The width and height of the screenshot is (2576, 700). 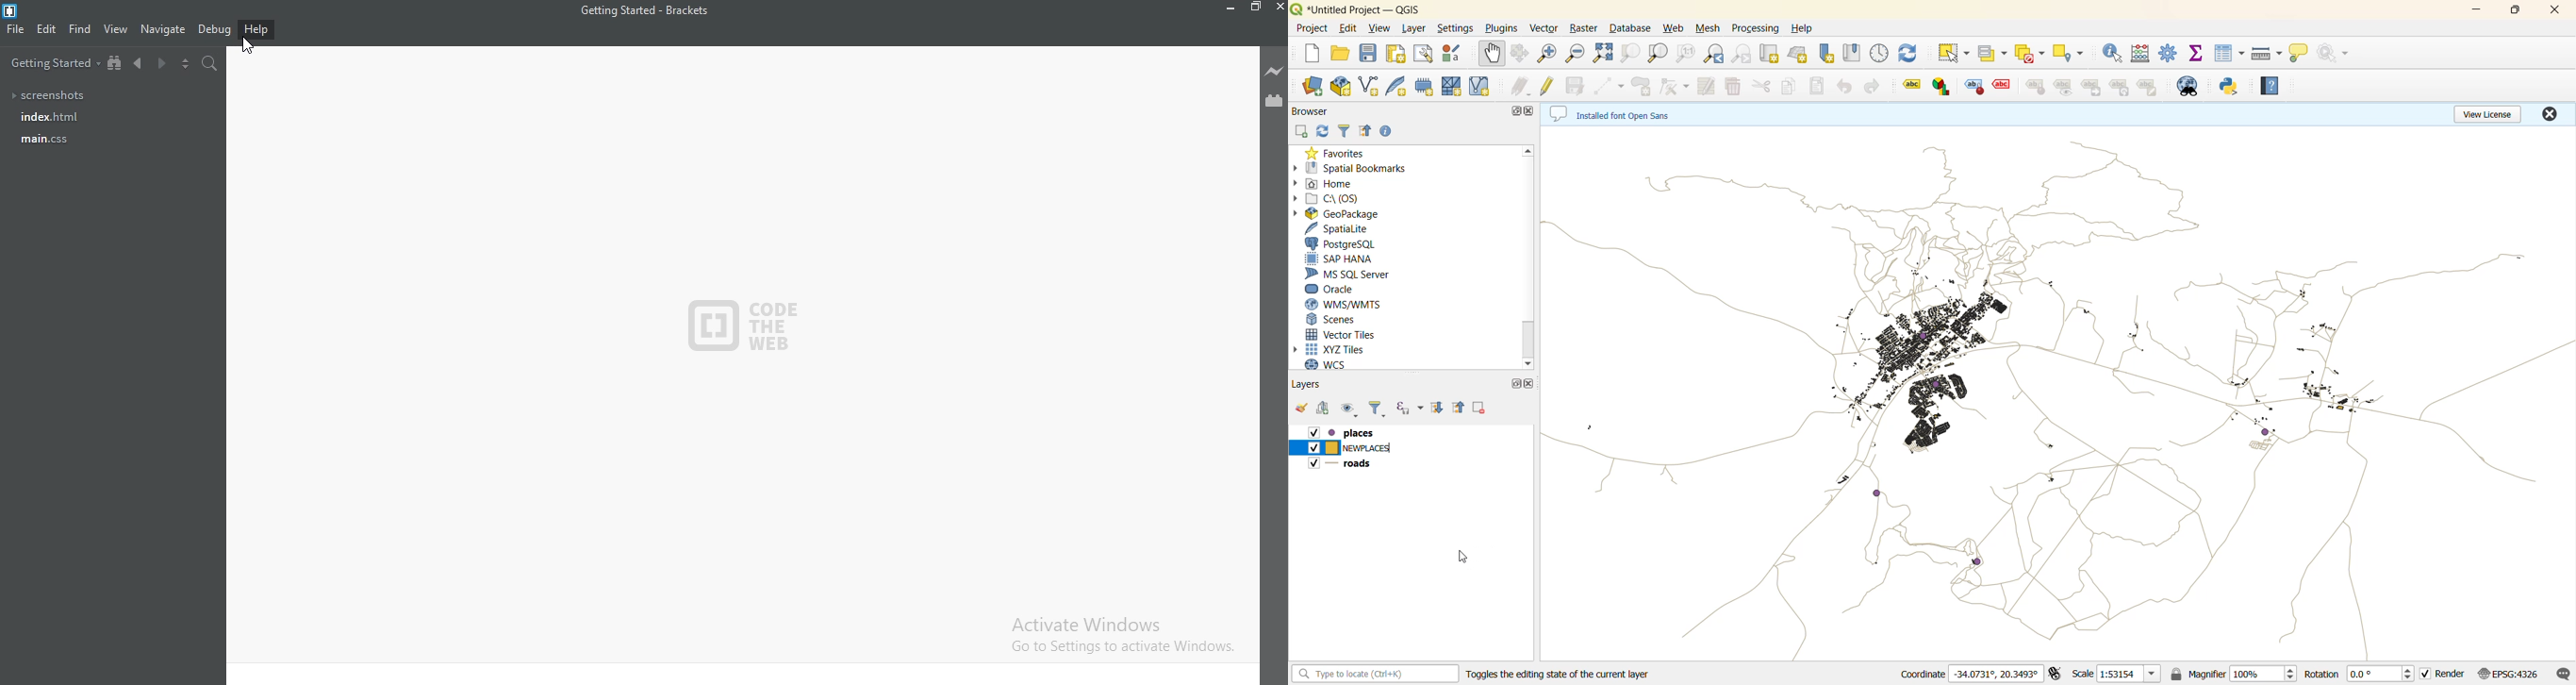 I want to click on plugins, so click(x=1501, y=27).